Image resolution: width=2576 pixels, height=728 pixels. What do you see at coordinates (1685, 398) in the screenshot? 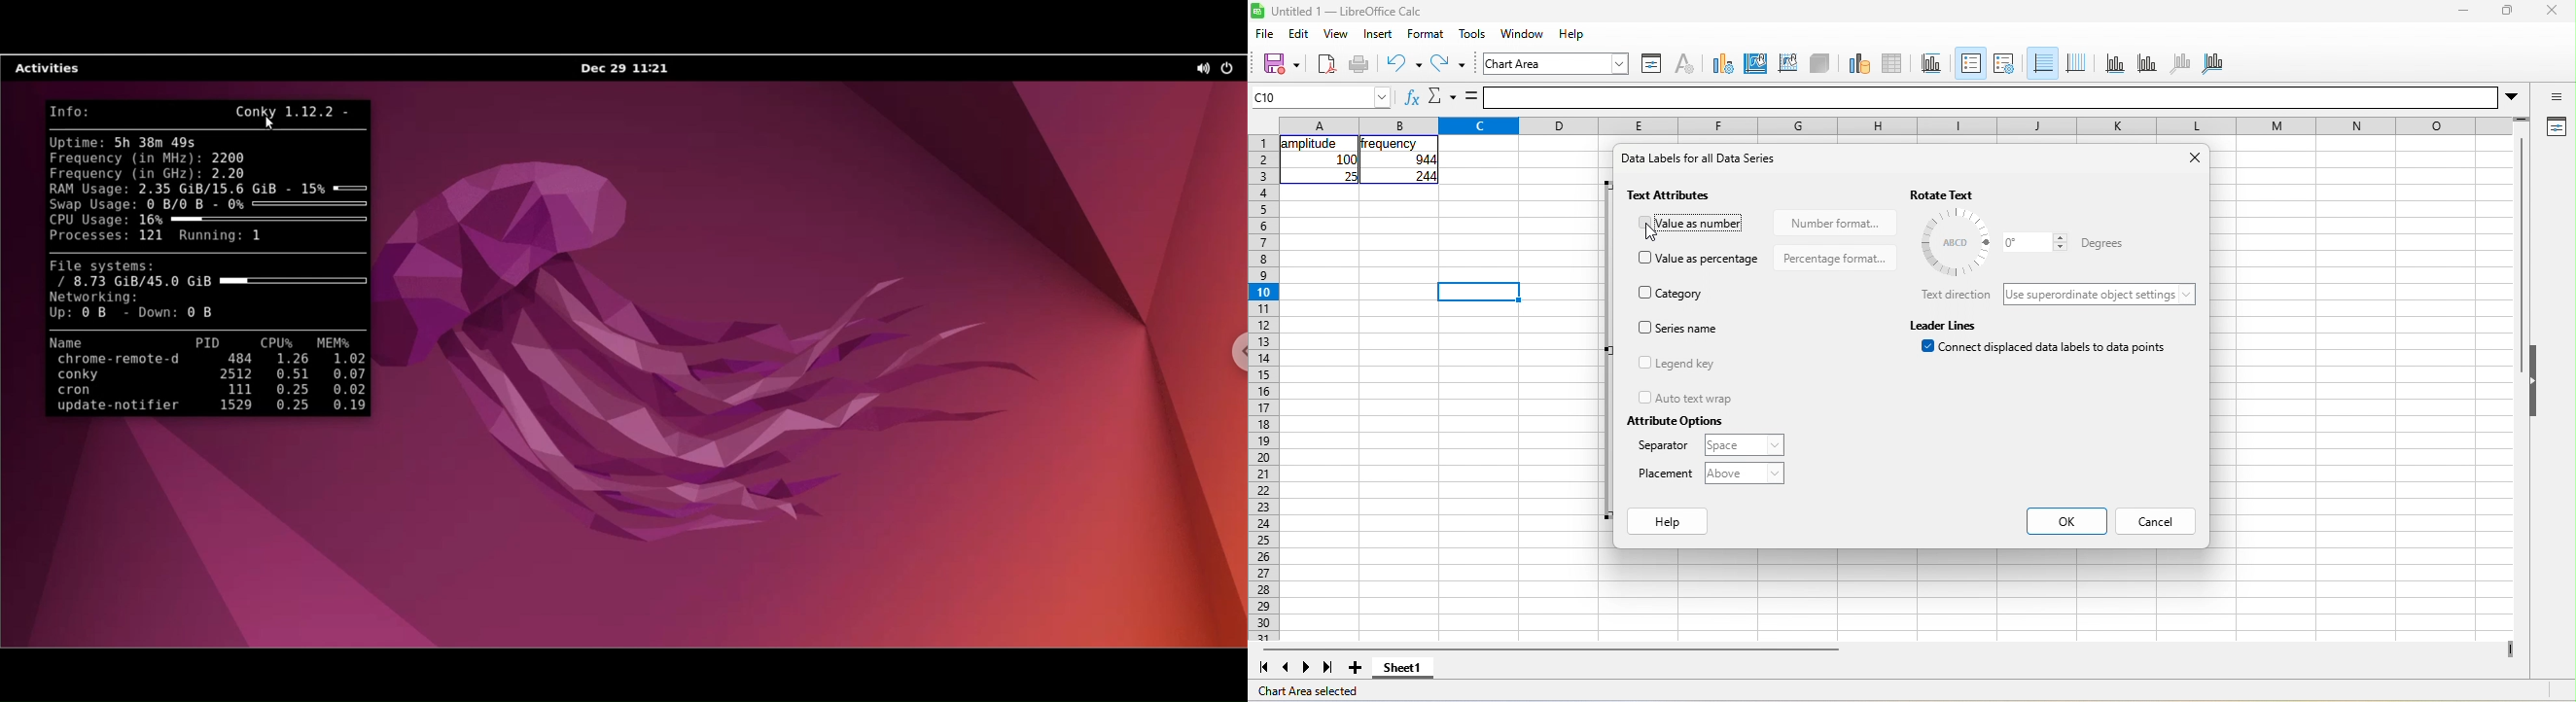
I see `auto text wrap` at bounding box center [1685, 398].